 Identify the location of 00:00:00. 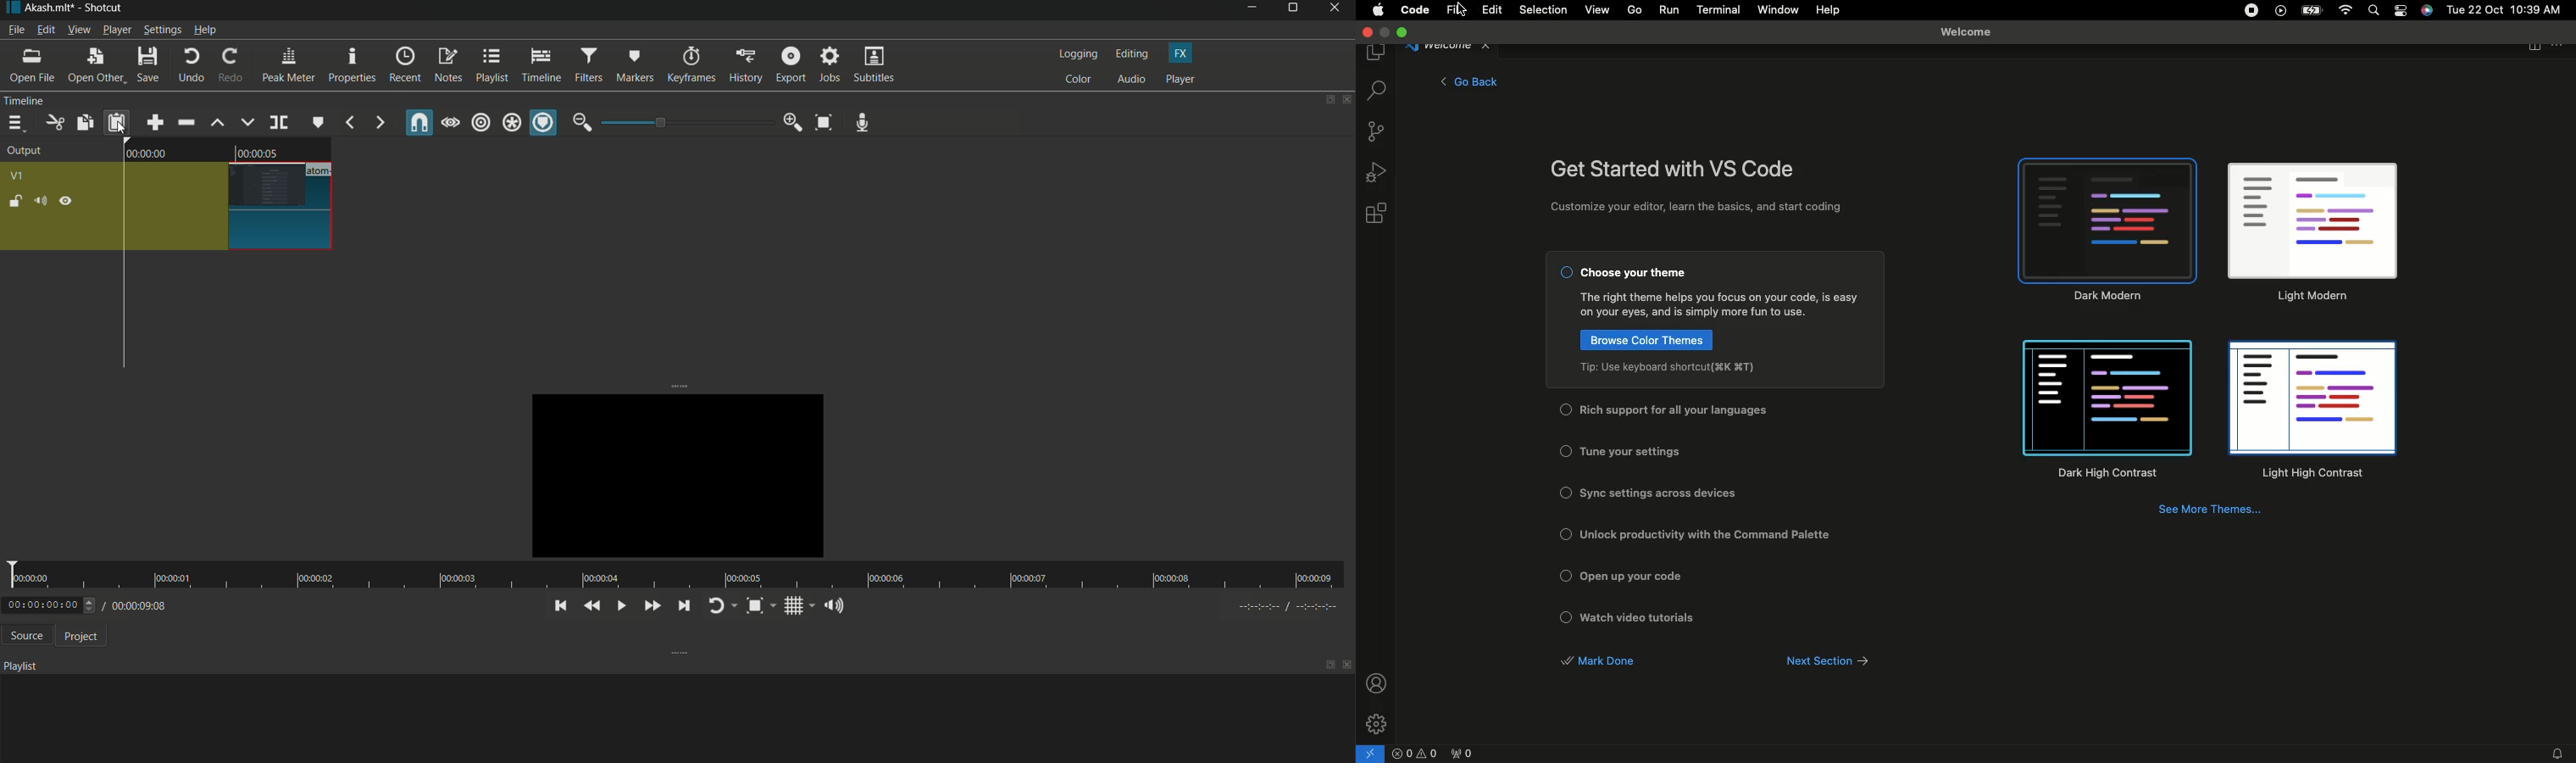
(157, 154).